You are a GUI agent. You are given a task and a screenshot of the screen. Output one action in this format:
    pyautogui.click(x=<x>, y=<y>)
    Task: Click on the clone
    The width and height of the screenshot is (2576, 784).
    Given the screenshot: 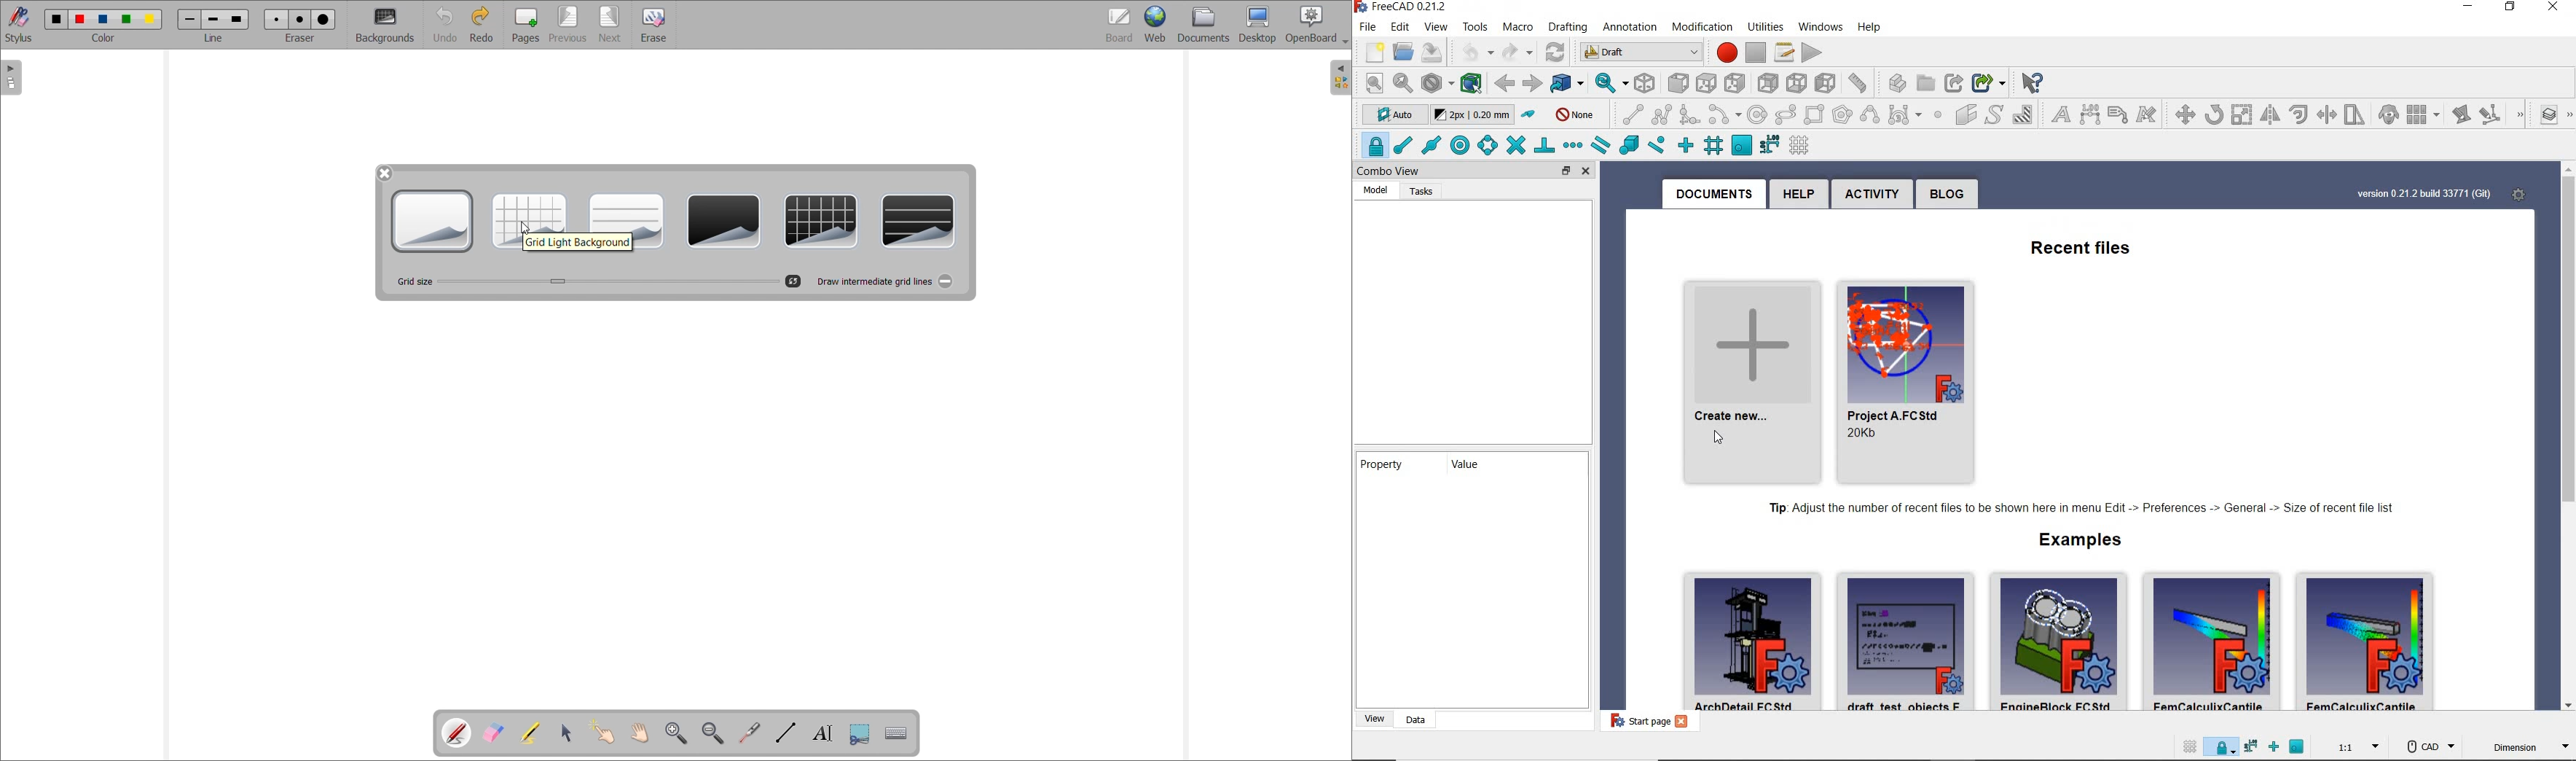 What is the action you would take?
    pyautogui.click(x=2387, y=114)
    